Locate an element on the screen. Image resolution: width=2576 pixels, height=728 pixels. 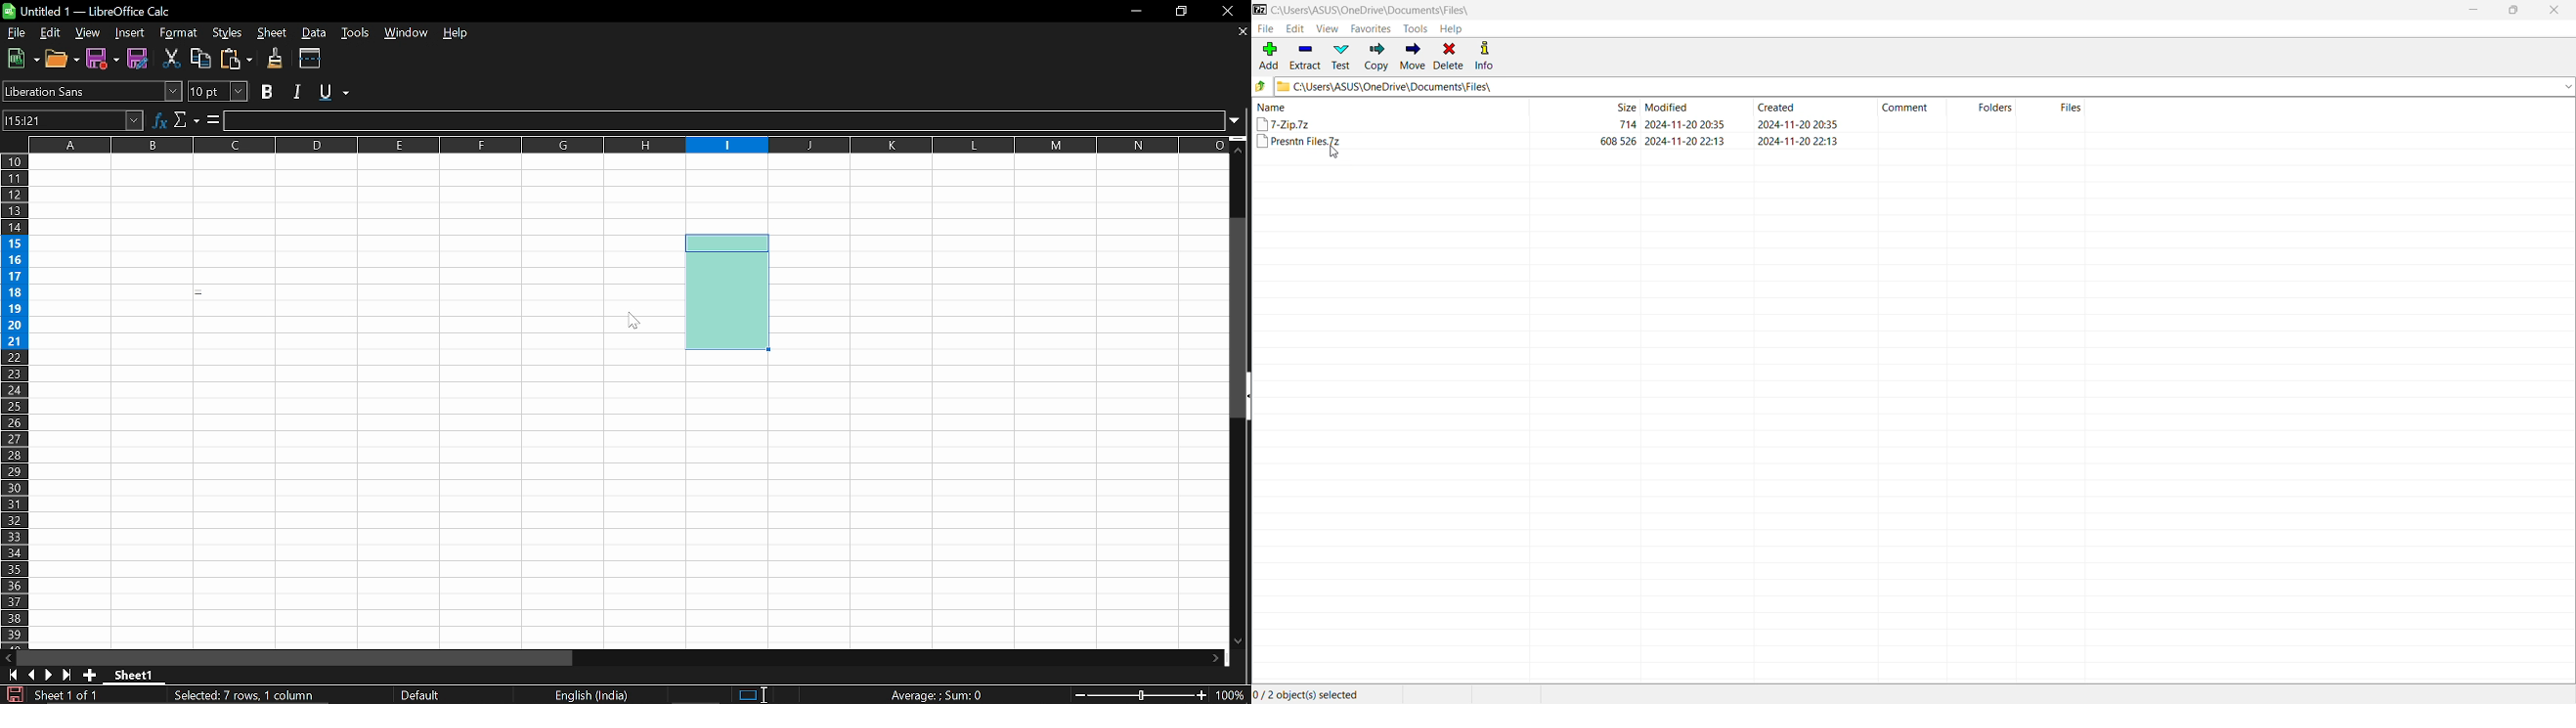
Move down is located at coordinates (1244, 641).